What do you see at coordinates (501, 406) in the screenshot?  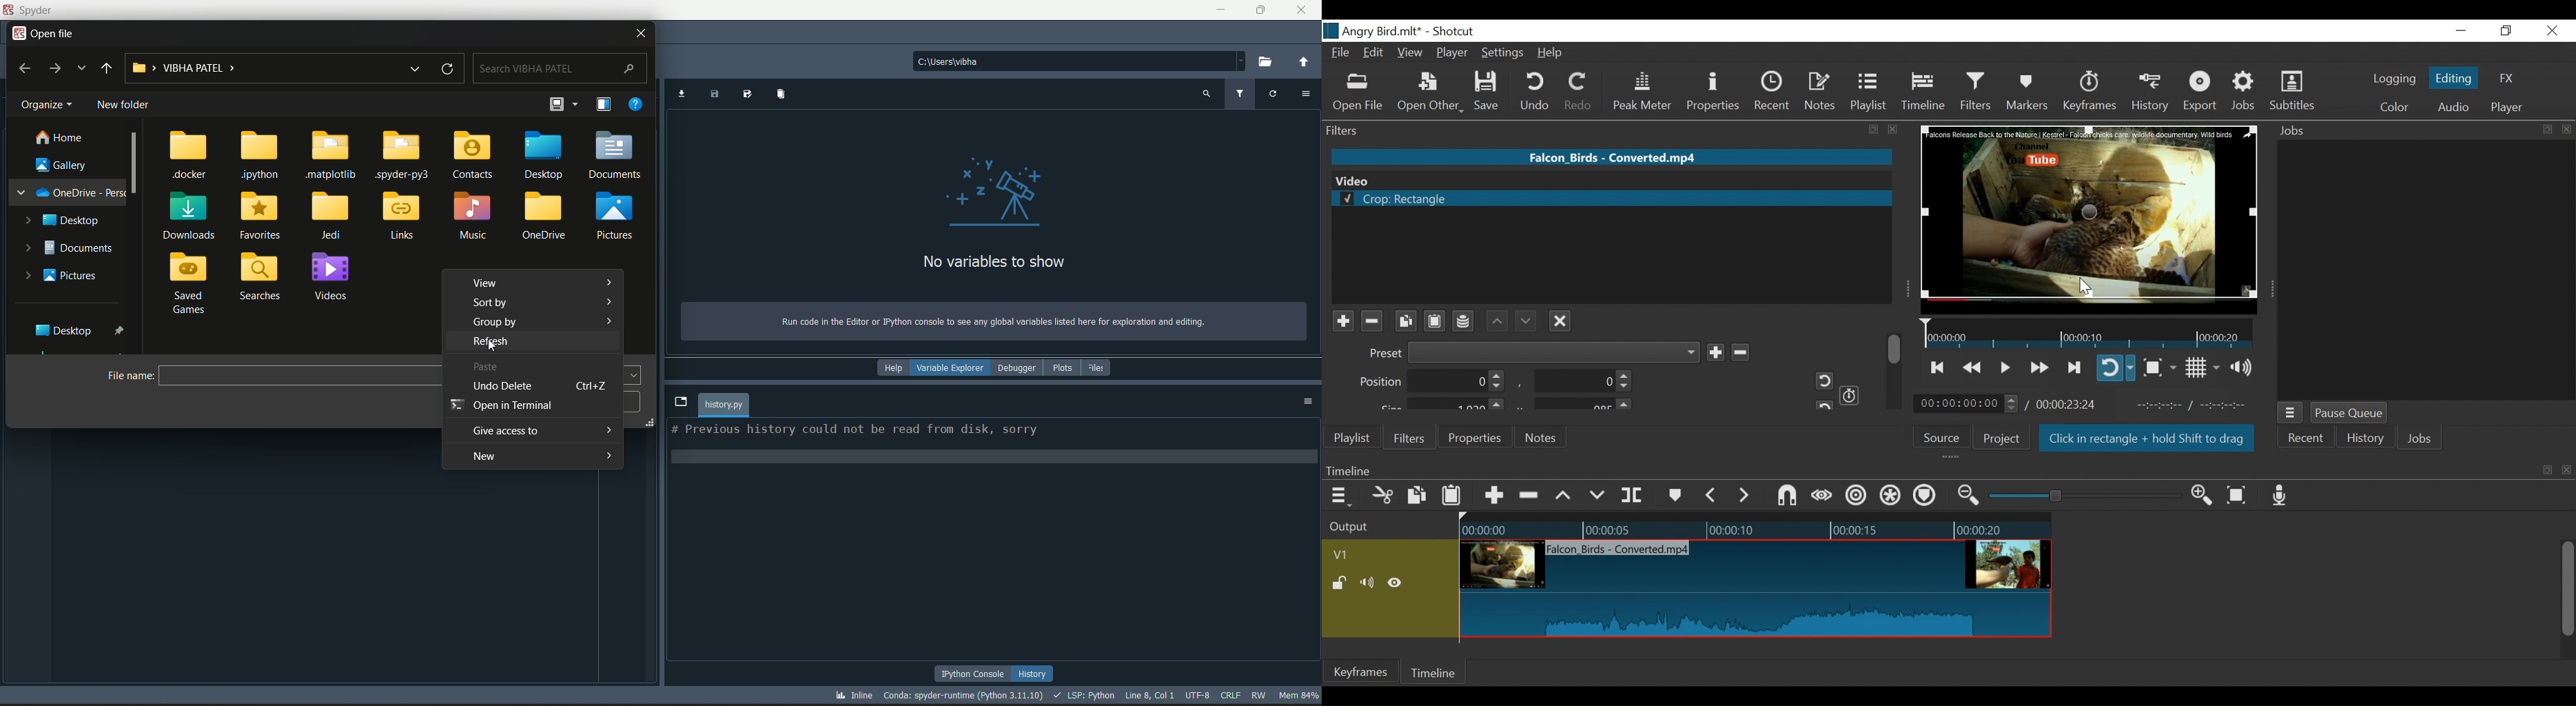 I see `open in terminal` at bounding box center [501, 406].